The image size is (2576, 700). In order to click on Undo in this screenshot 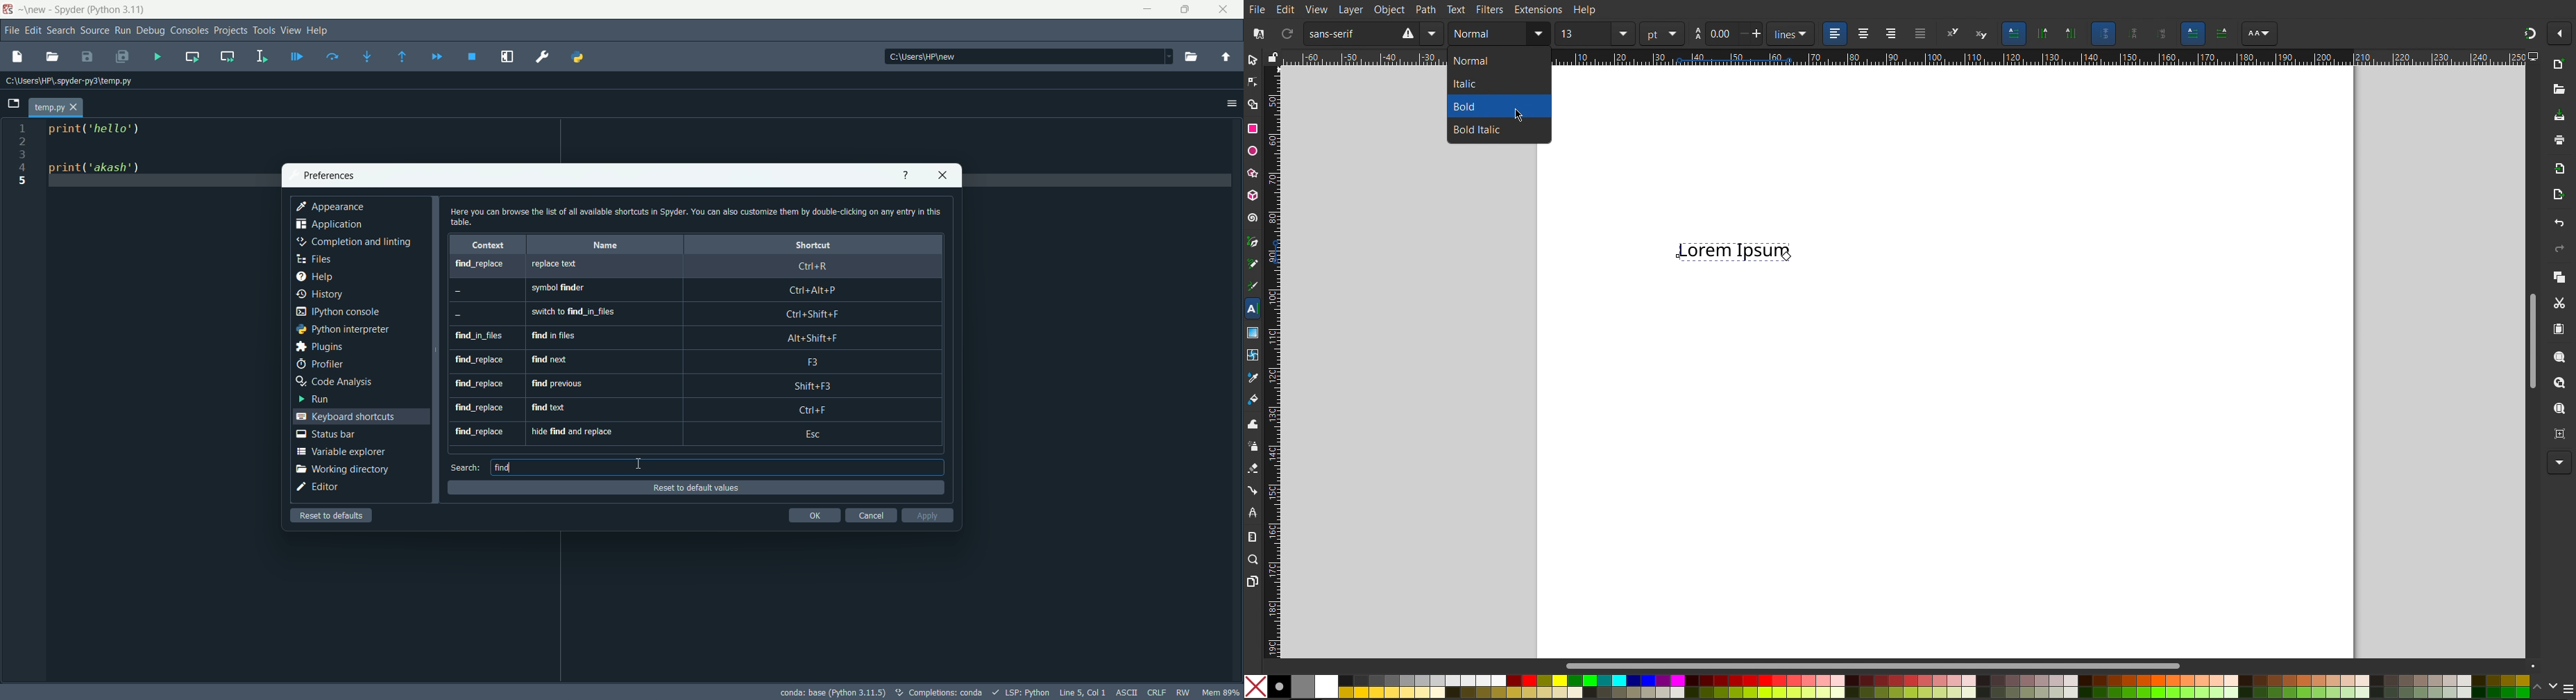, I will do `click(2558, 223)`.